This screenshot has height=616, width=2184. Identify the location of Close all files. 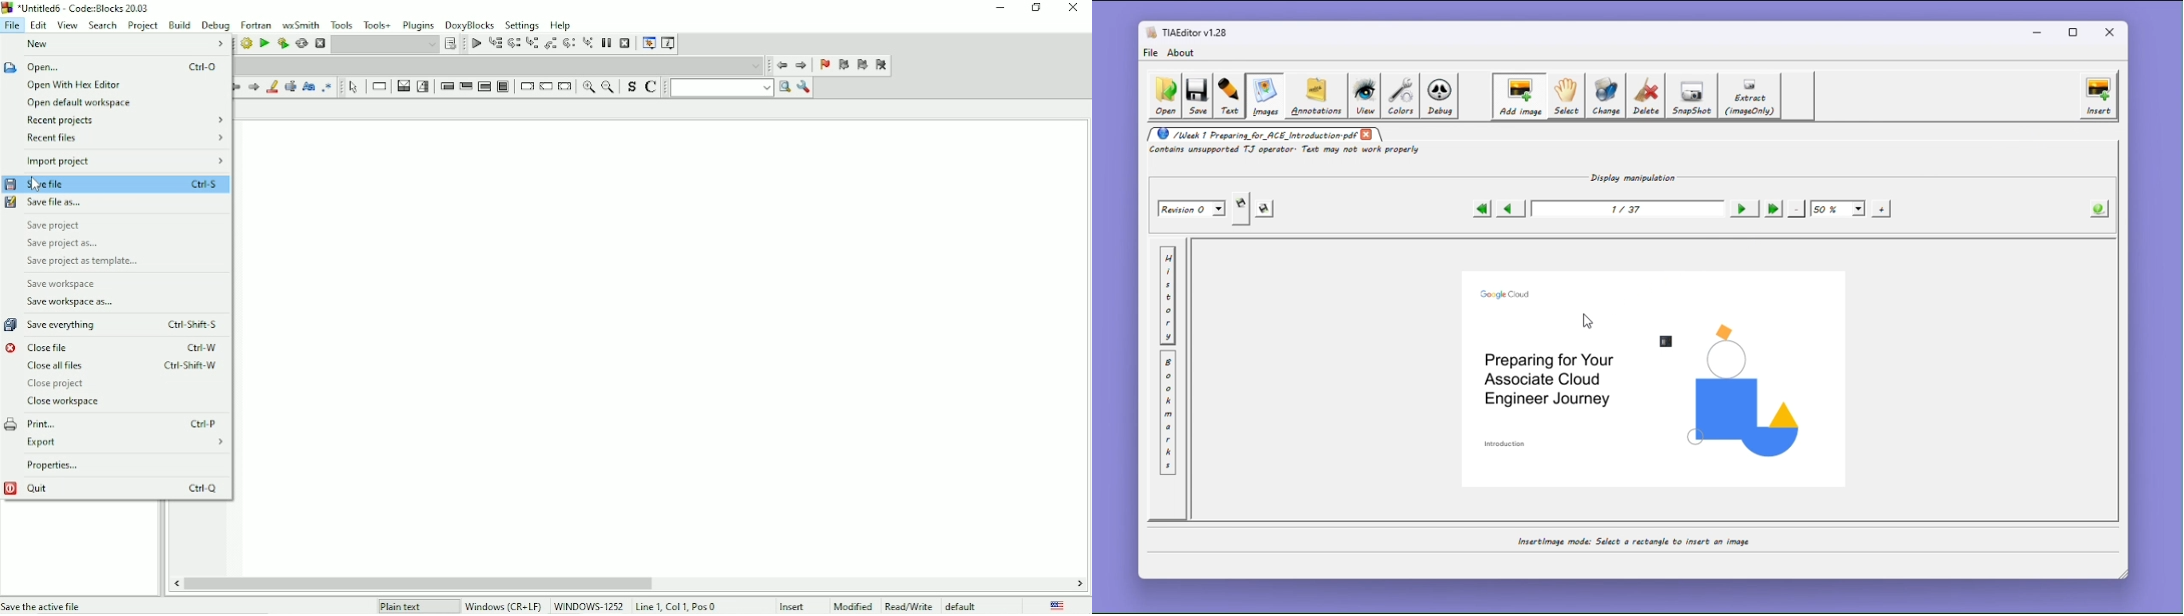
(122, 366).